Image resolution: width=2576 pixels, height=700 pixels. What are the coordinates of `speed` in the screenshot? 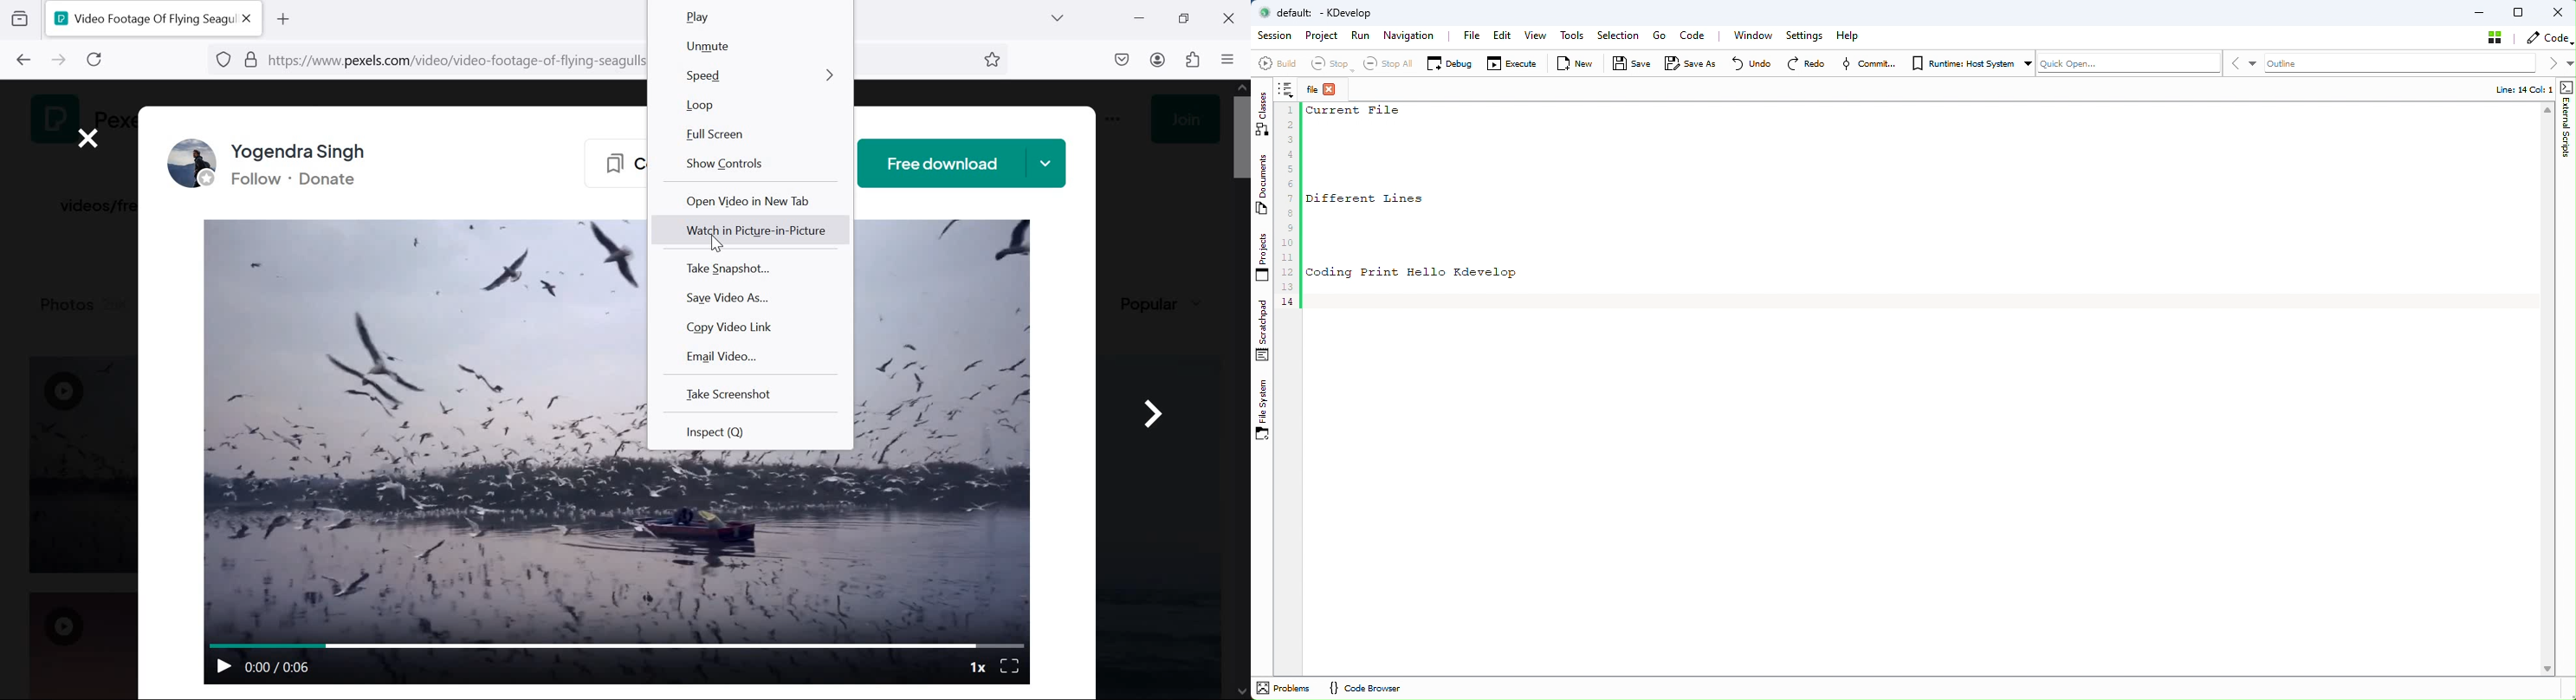 It's located at (757, 77).